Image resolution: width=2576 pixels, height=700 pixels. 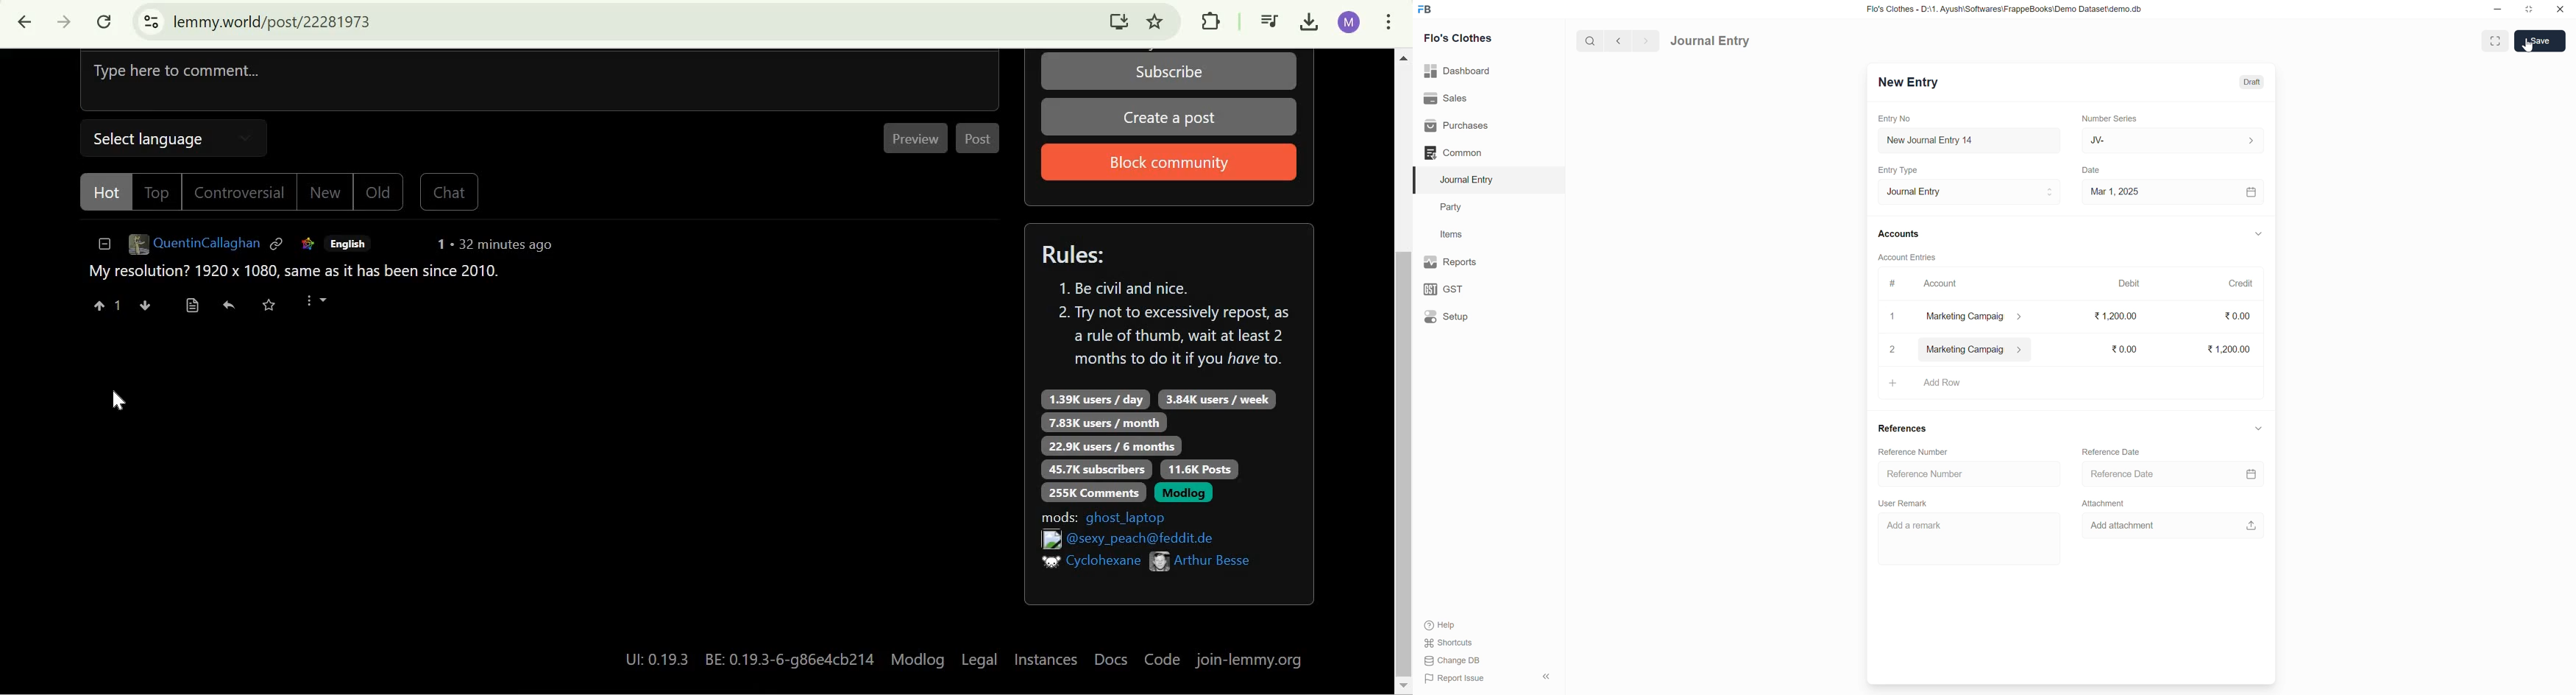 I want to click on #, so click(x=1893, y=283).